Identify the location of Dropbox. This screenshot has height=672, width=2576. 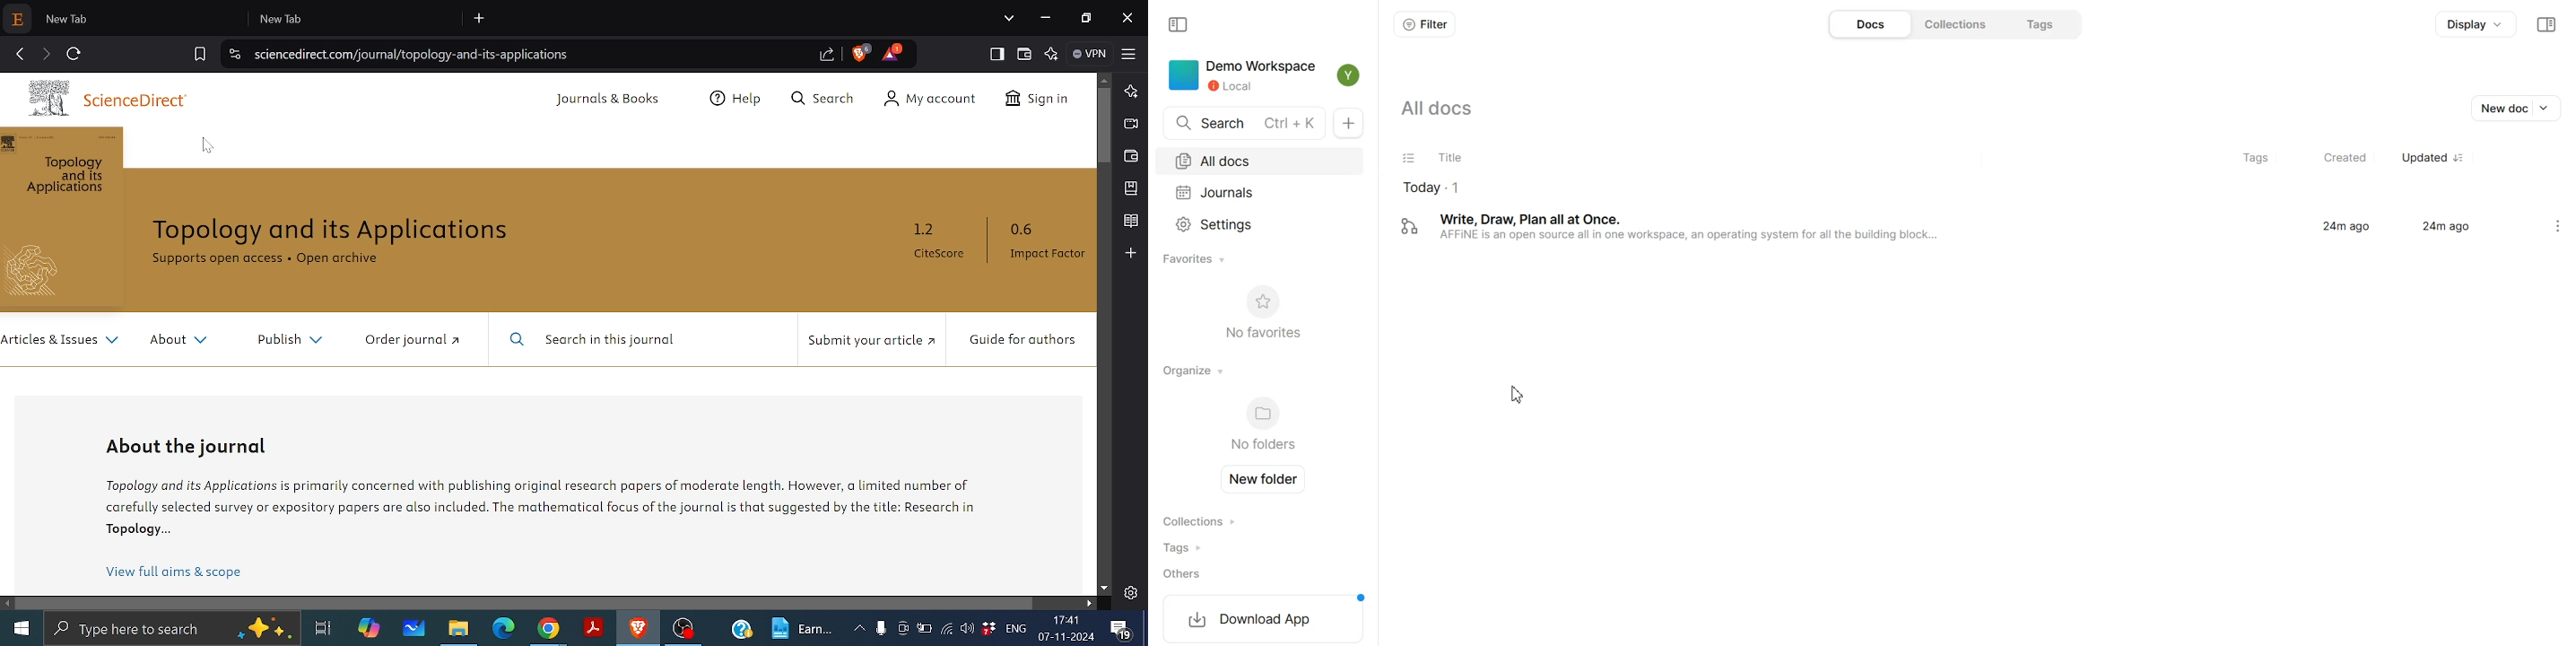
(988, 629).